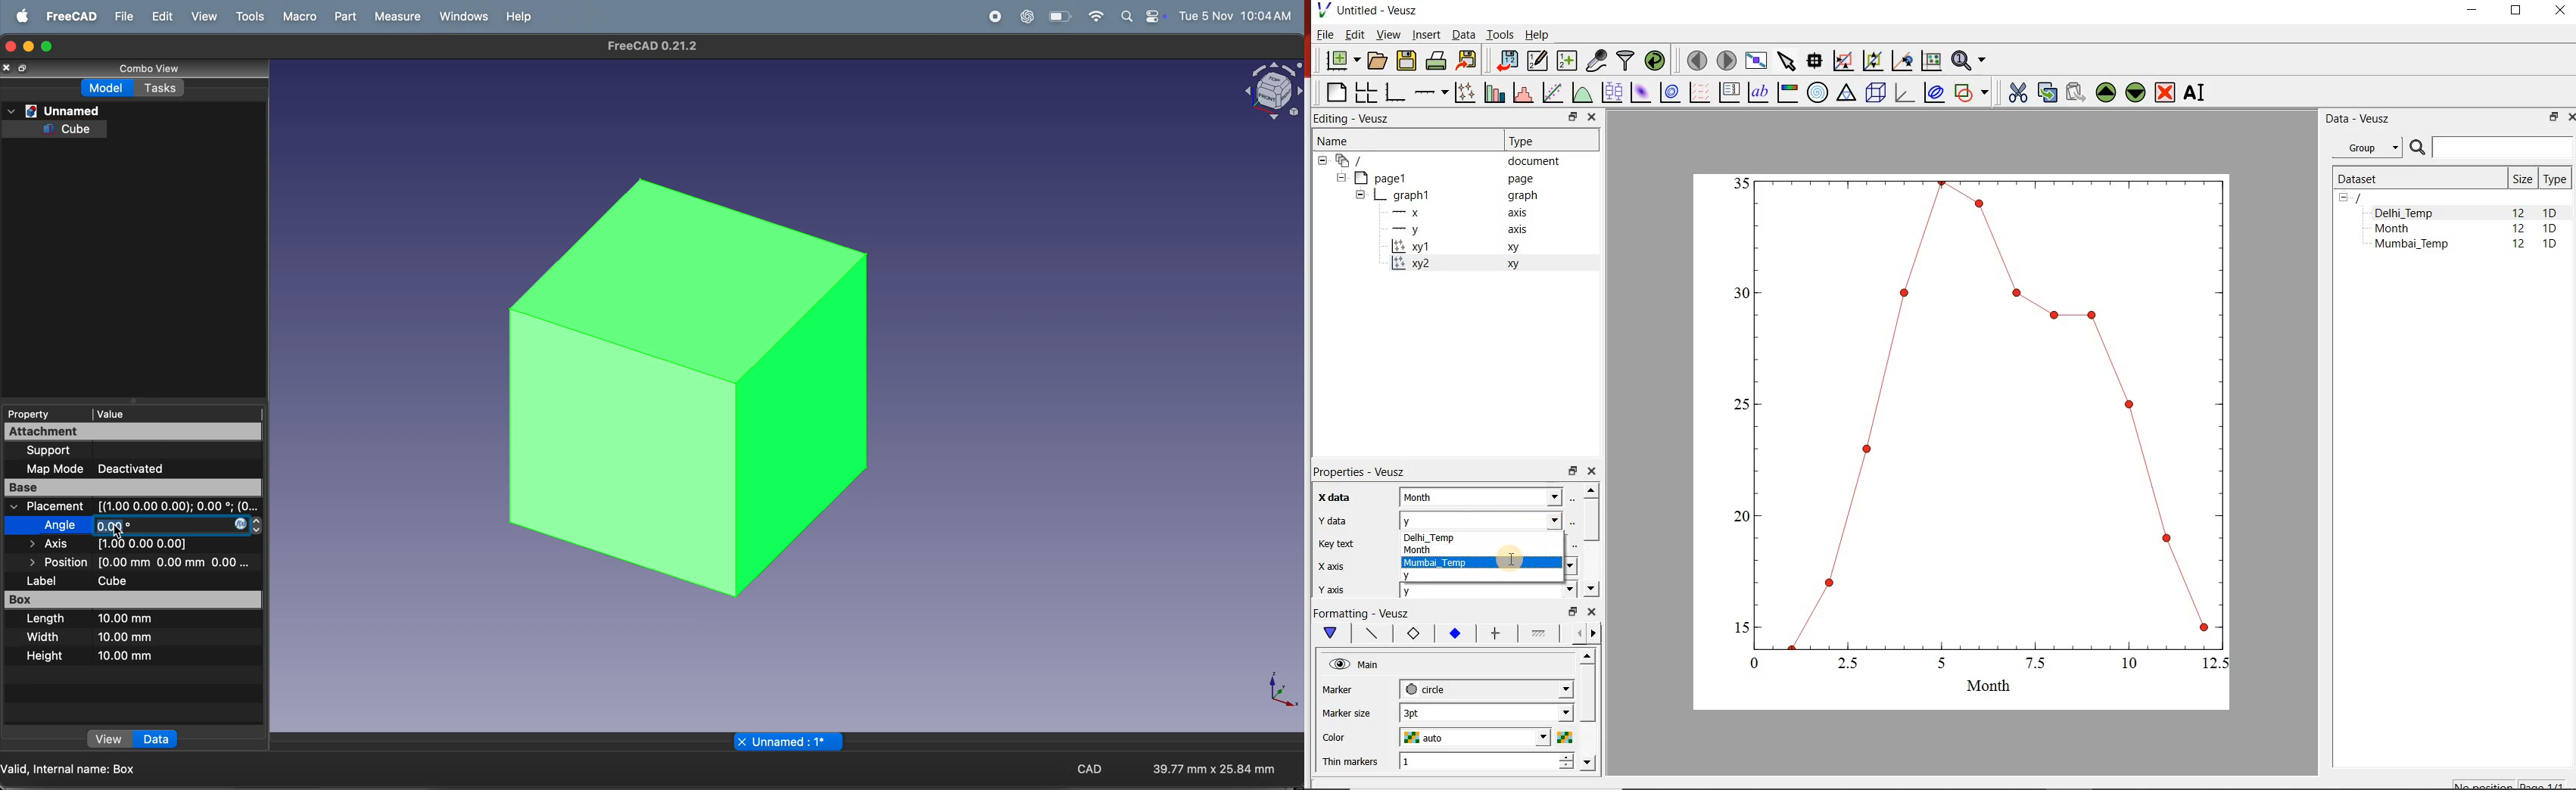  Describe the element at coordinates (2558, 10) in the screenshot. I see `CLOSE` at that location.